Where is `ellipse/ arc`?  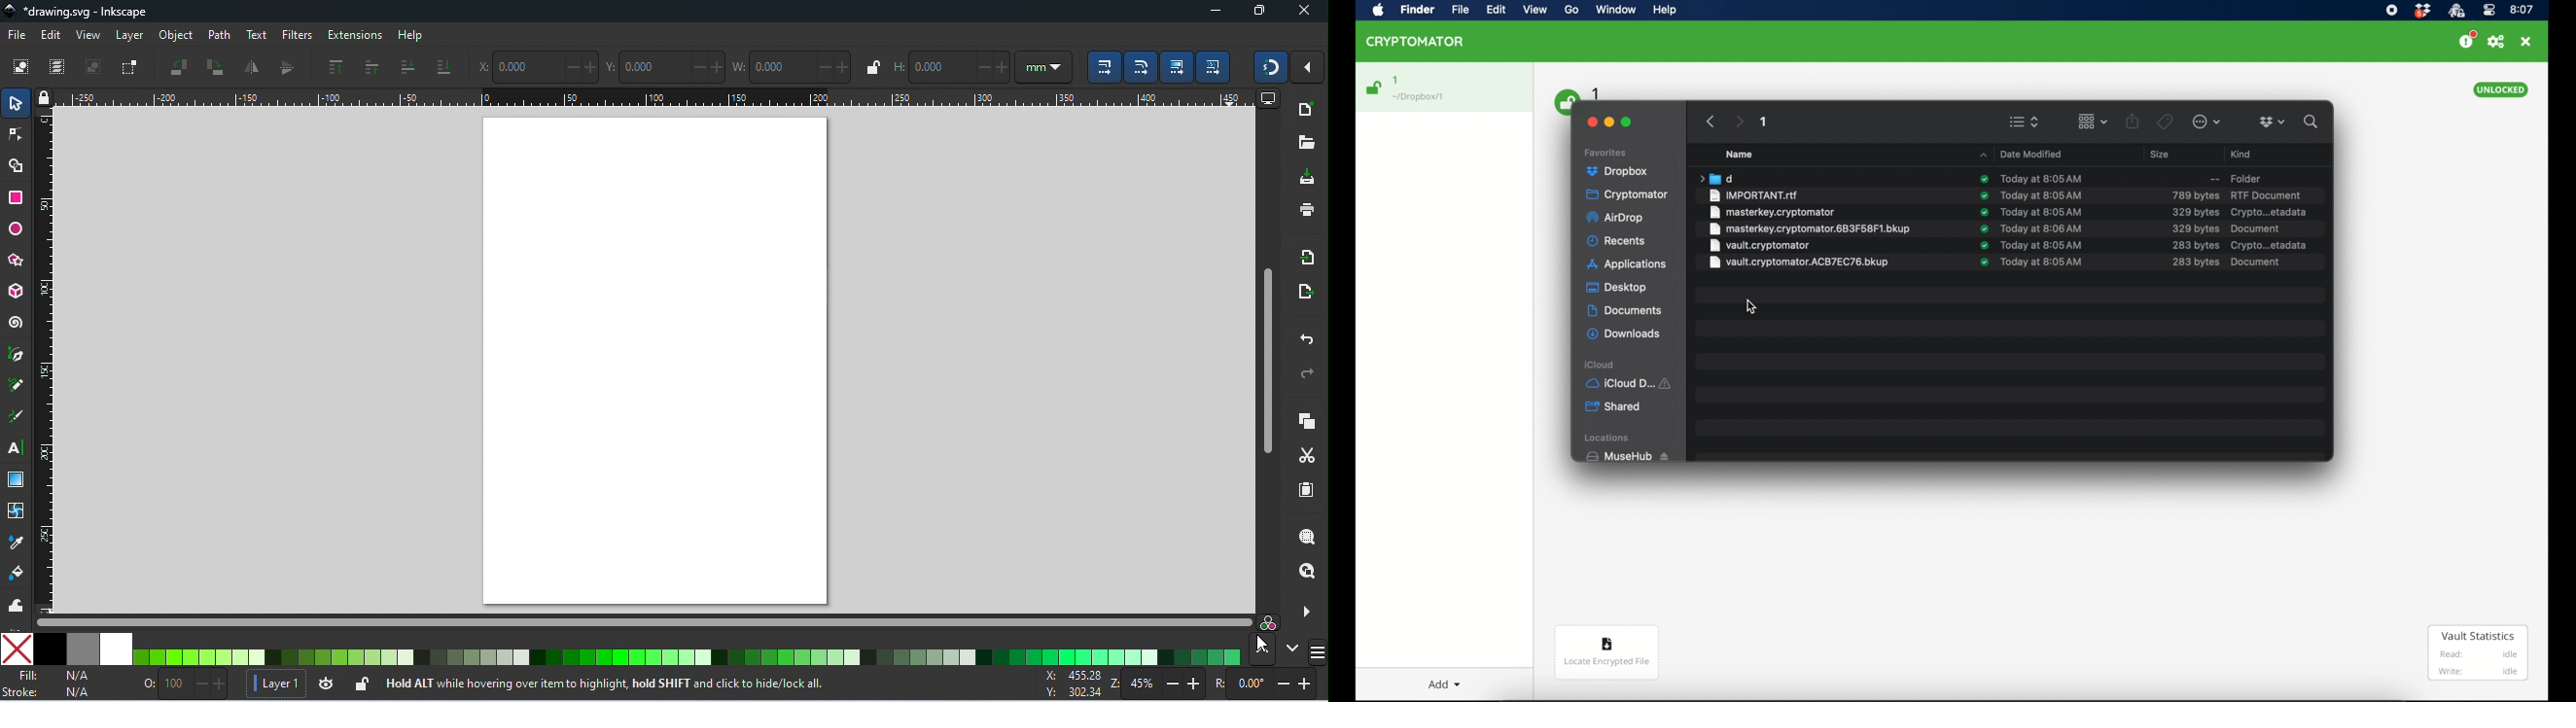
ellipse/ arc is located at coordinates (15, 229).